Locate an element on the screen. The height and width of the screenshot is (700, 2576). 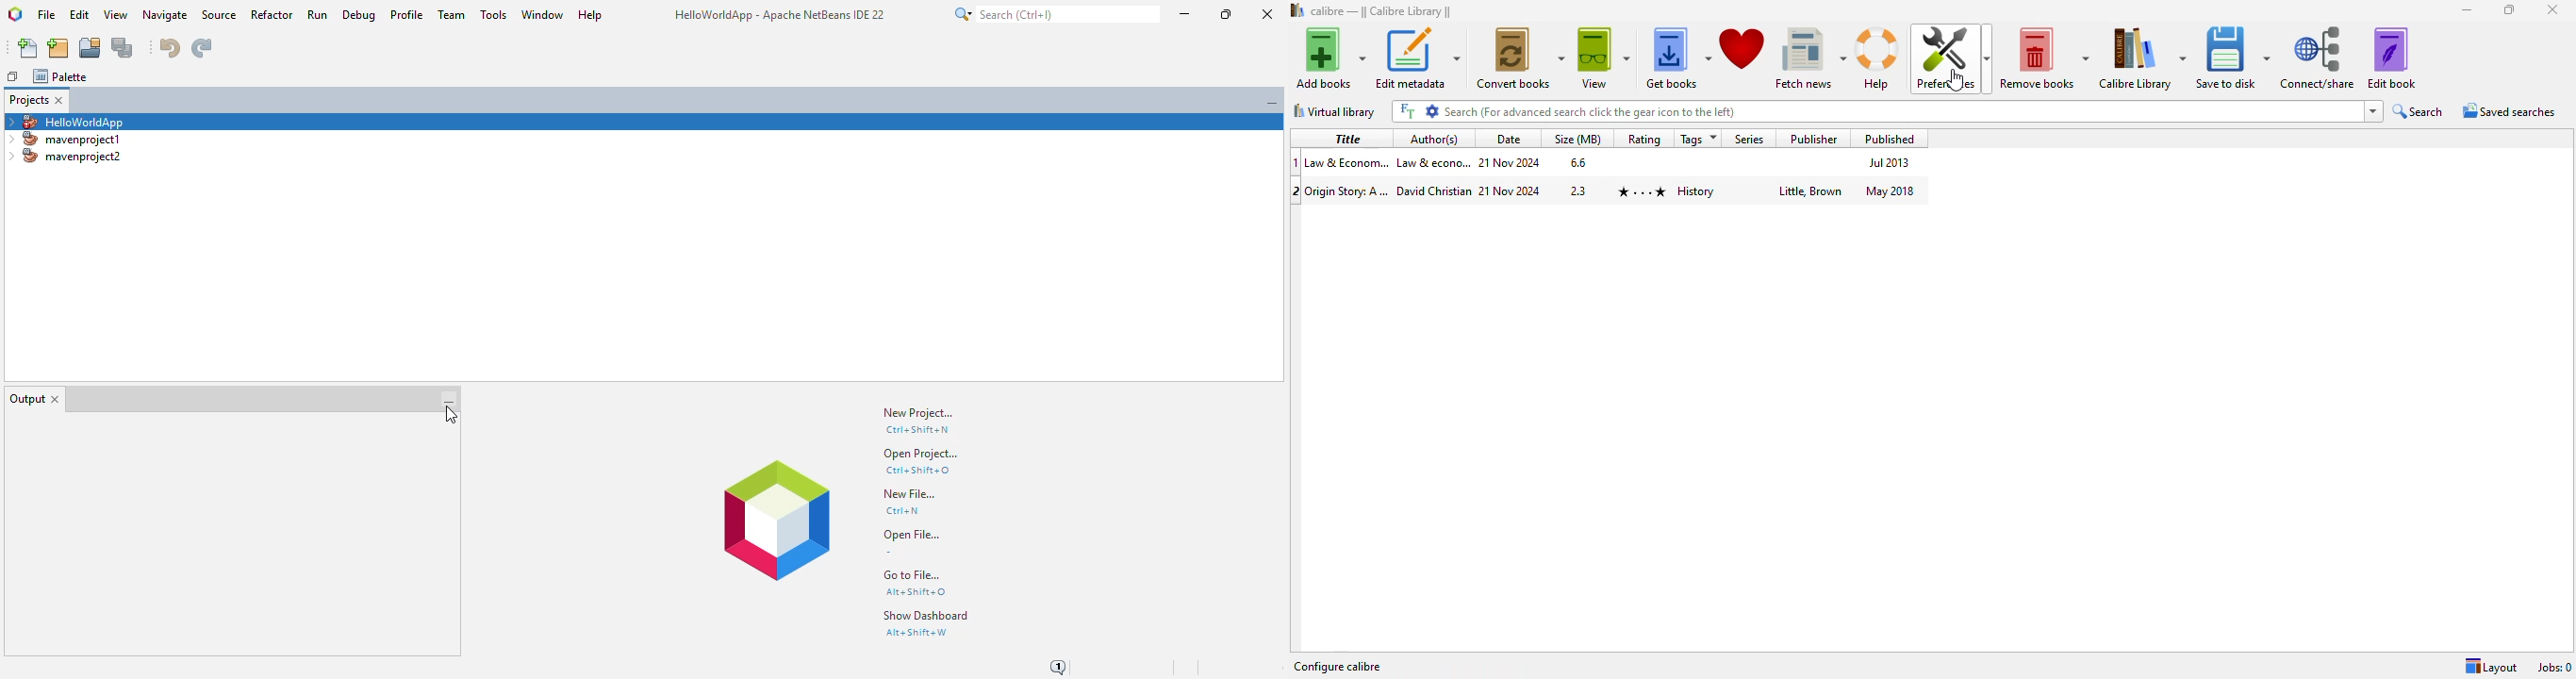
tags is located at coordinates (1699, 139).